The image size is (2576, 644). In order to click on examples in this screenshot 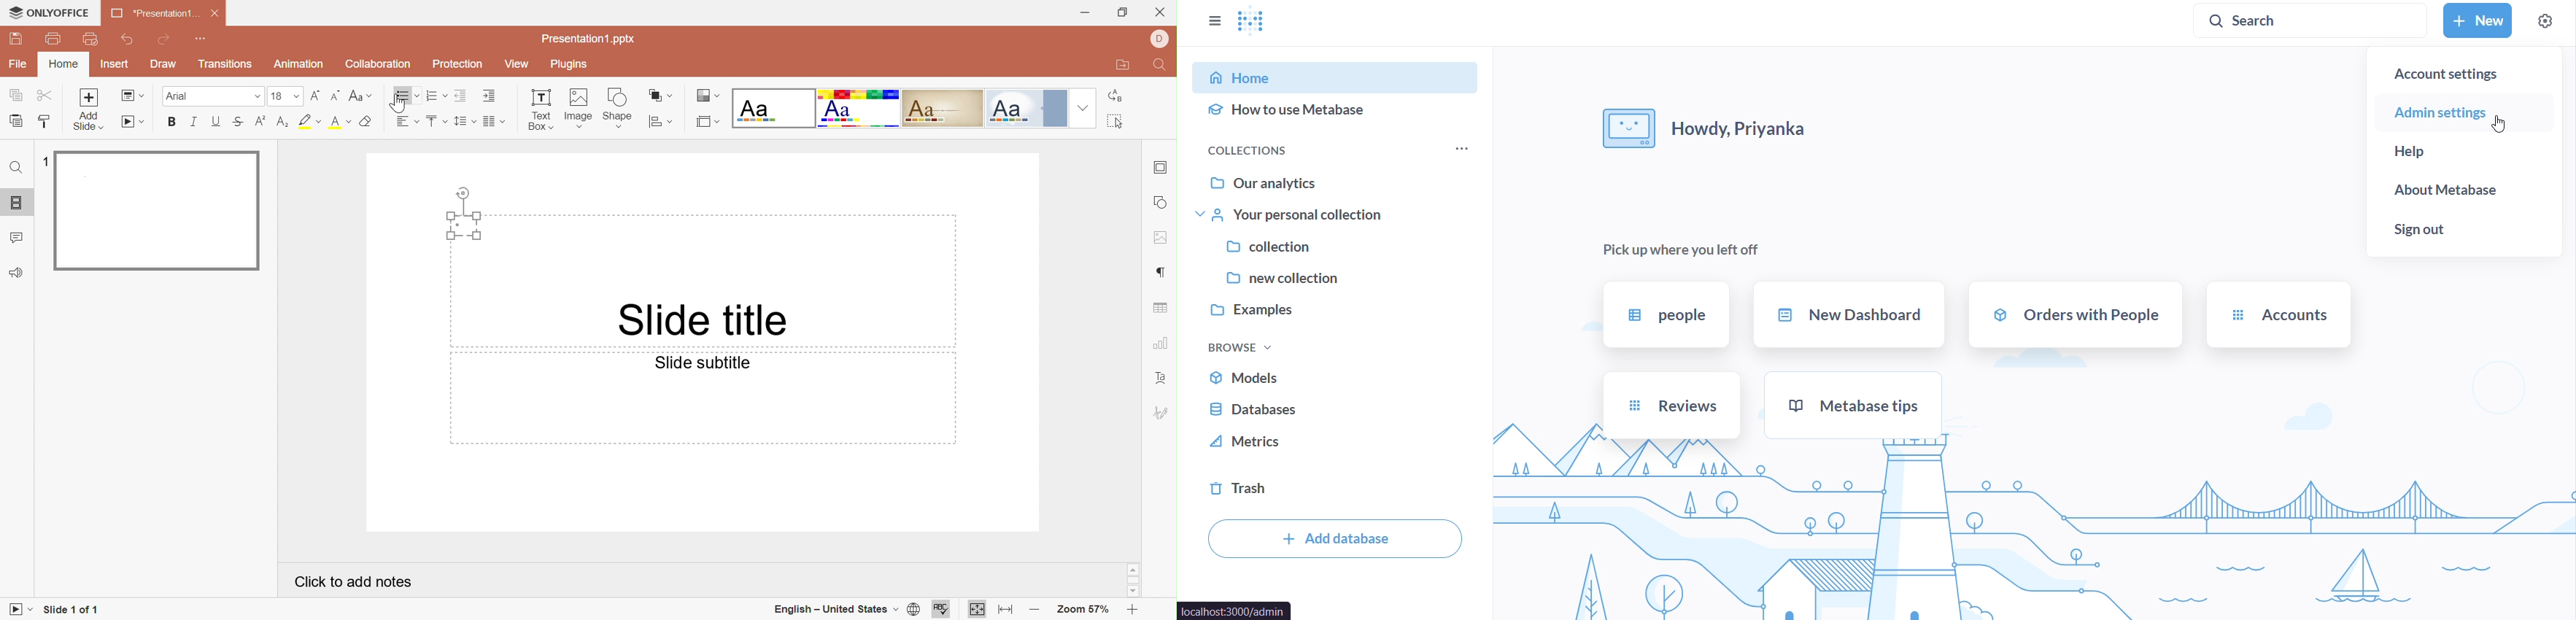, I will do `click(1335, 311)`.